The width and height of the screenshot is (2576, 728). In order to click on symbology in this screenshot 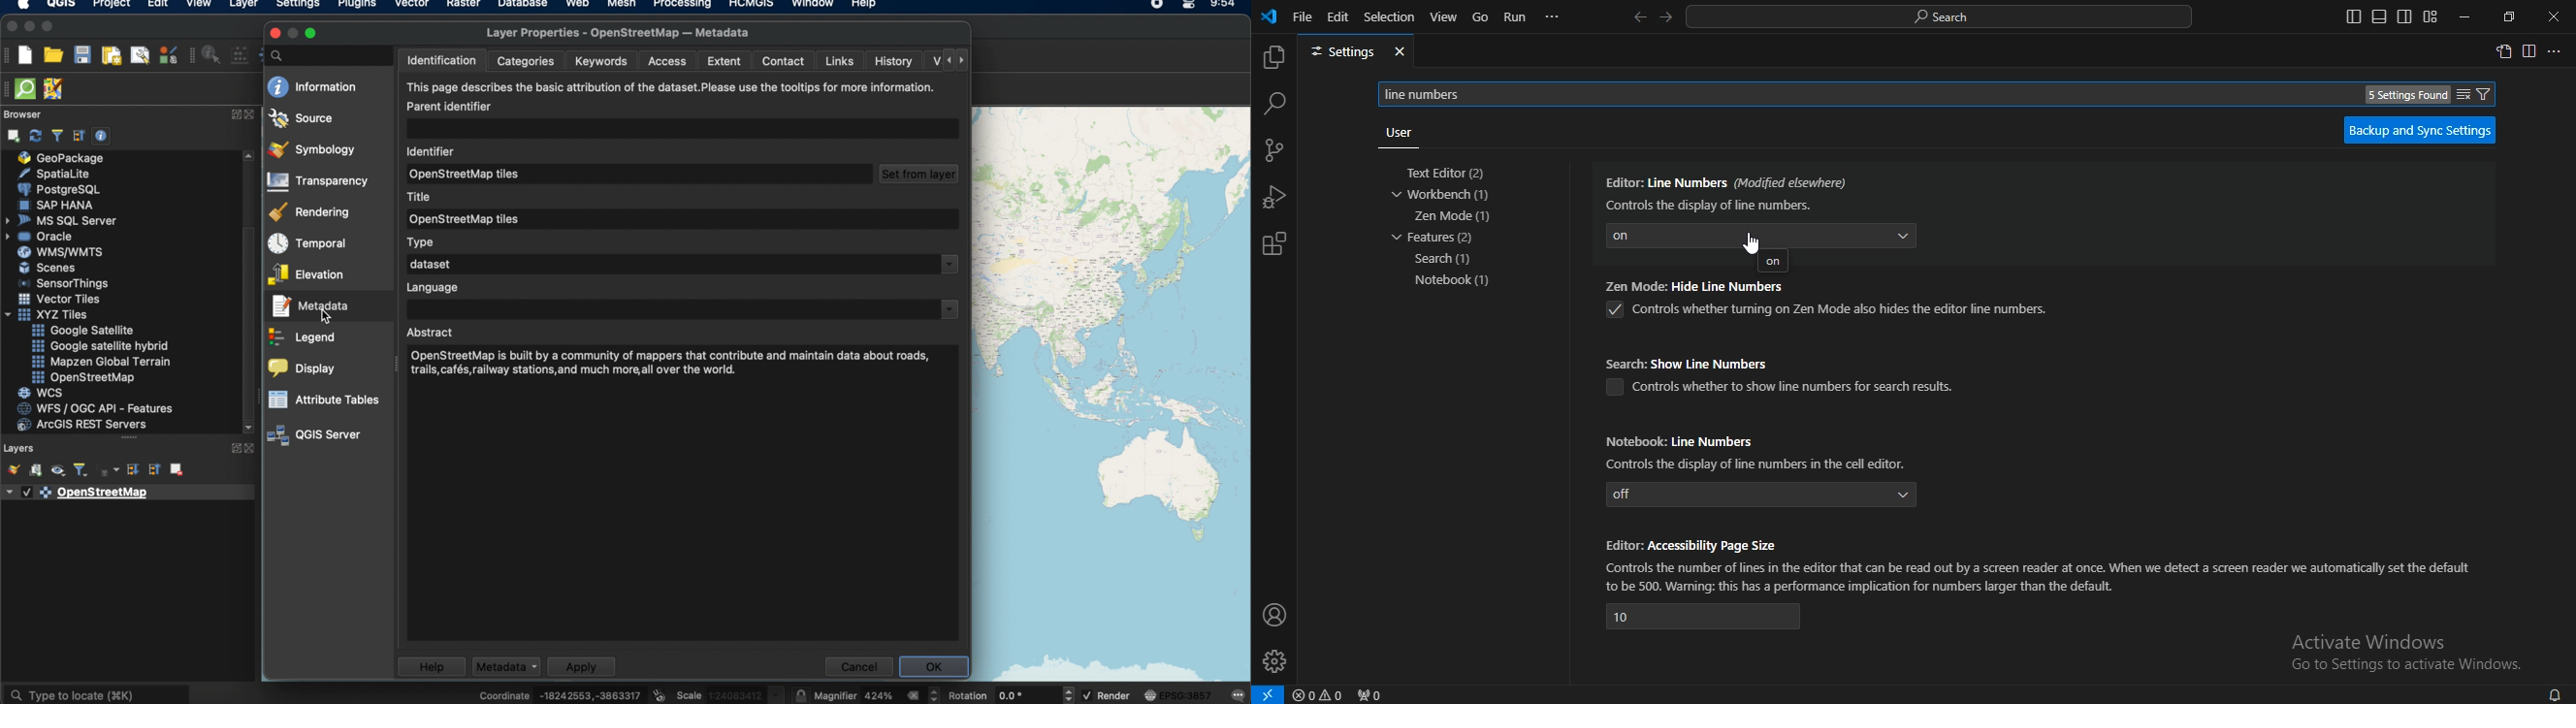, I will do `click(311, 150)`.